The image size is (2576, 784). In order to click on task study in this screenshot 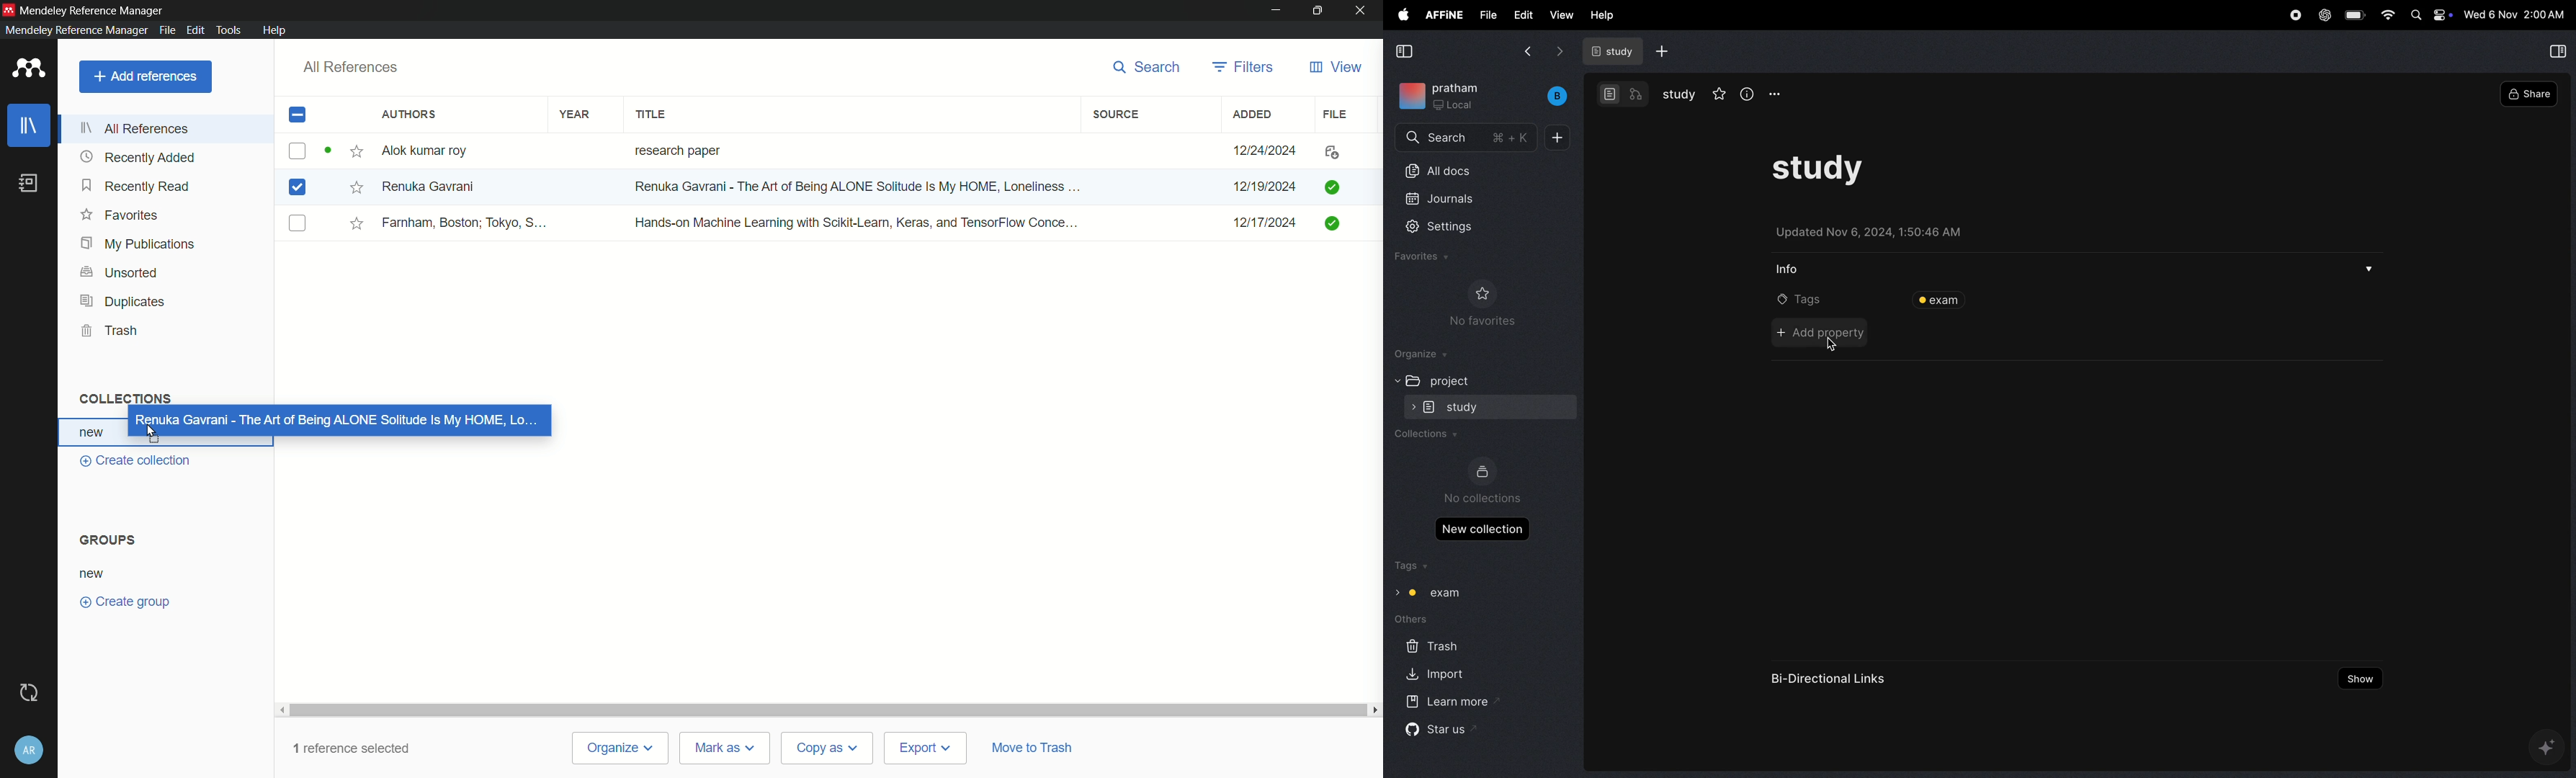, I will do `click(1820, 169)`.